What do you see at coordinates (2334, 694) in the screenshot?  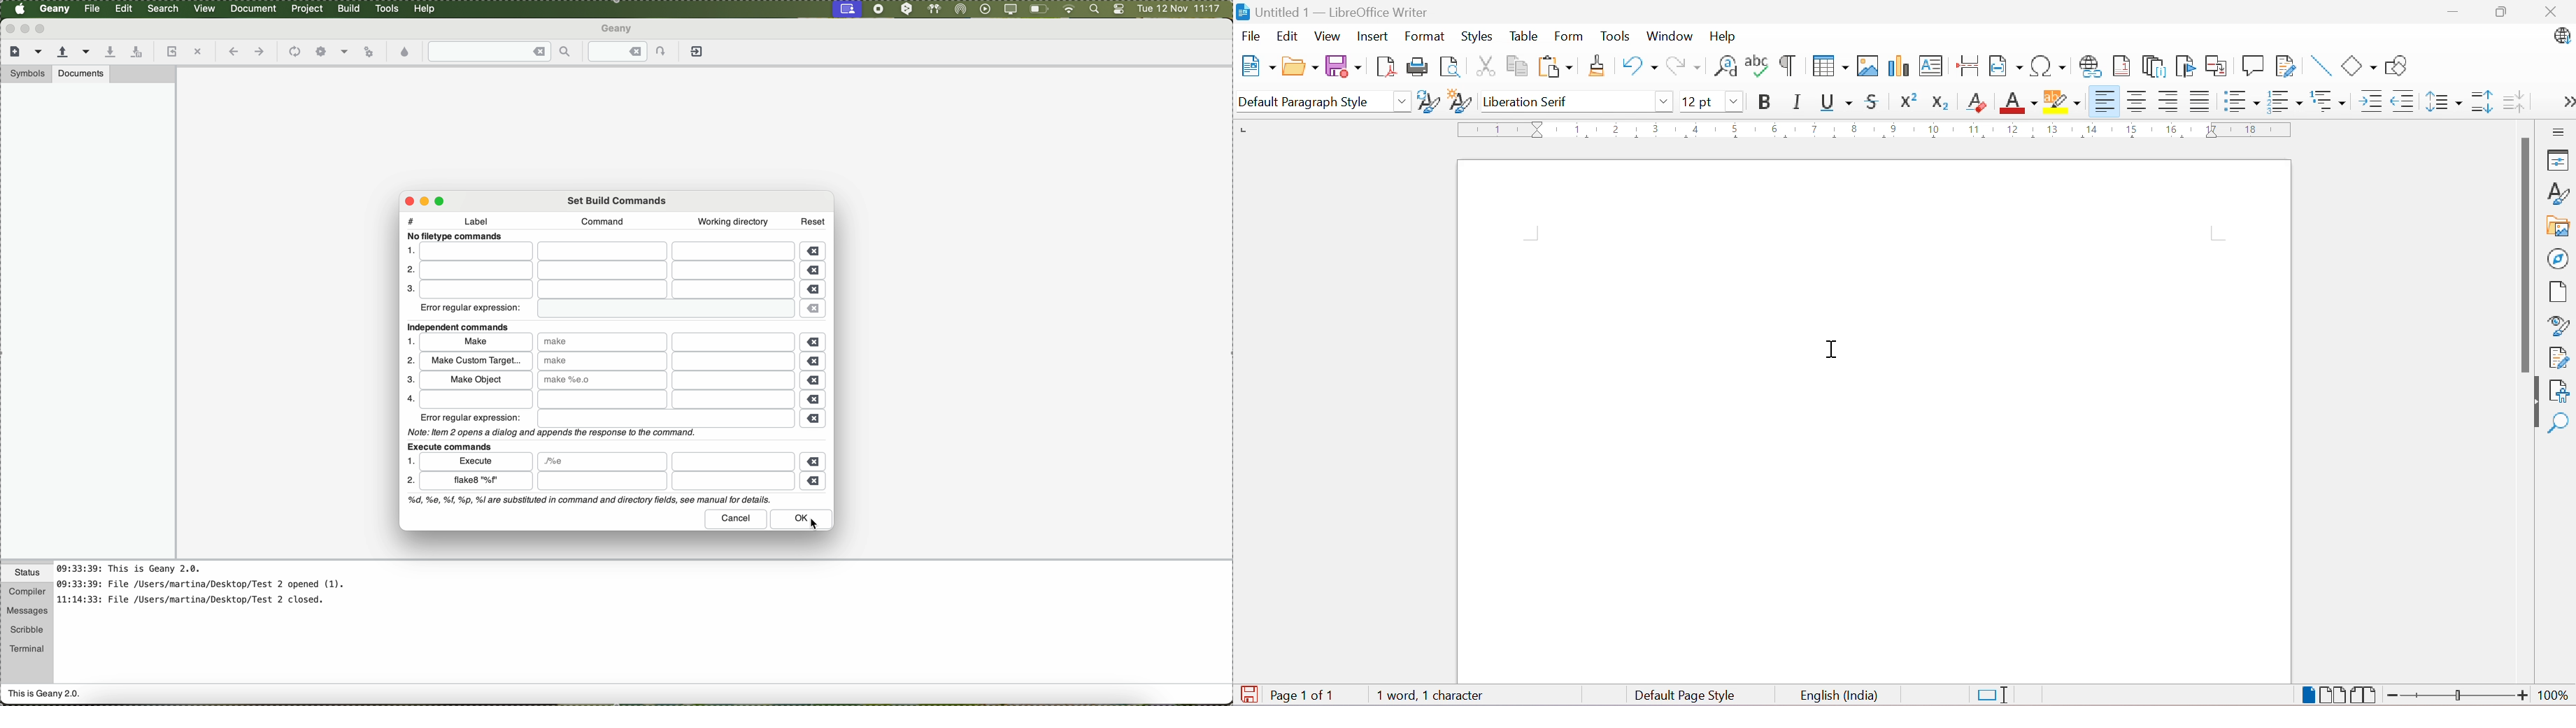 I see `Multiple-page View` at bounding box center [2334, 694].